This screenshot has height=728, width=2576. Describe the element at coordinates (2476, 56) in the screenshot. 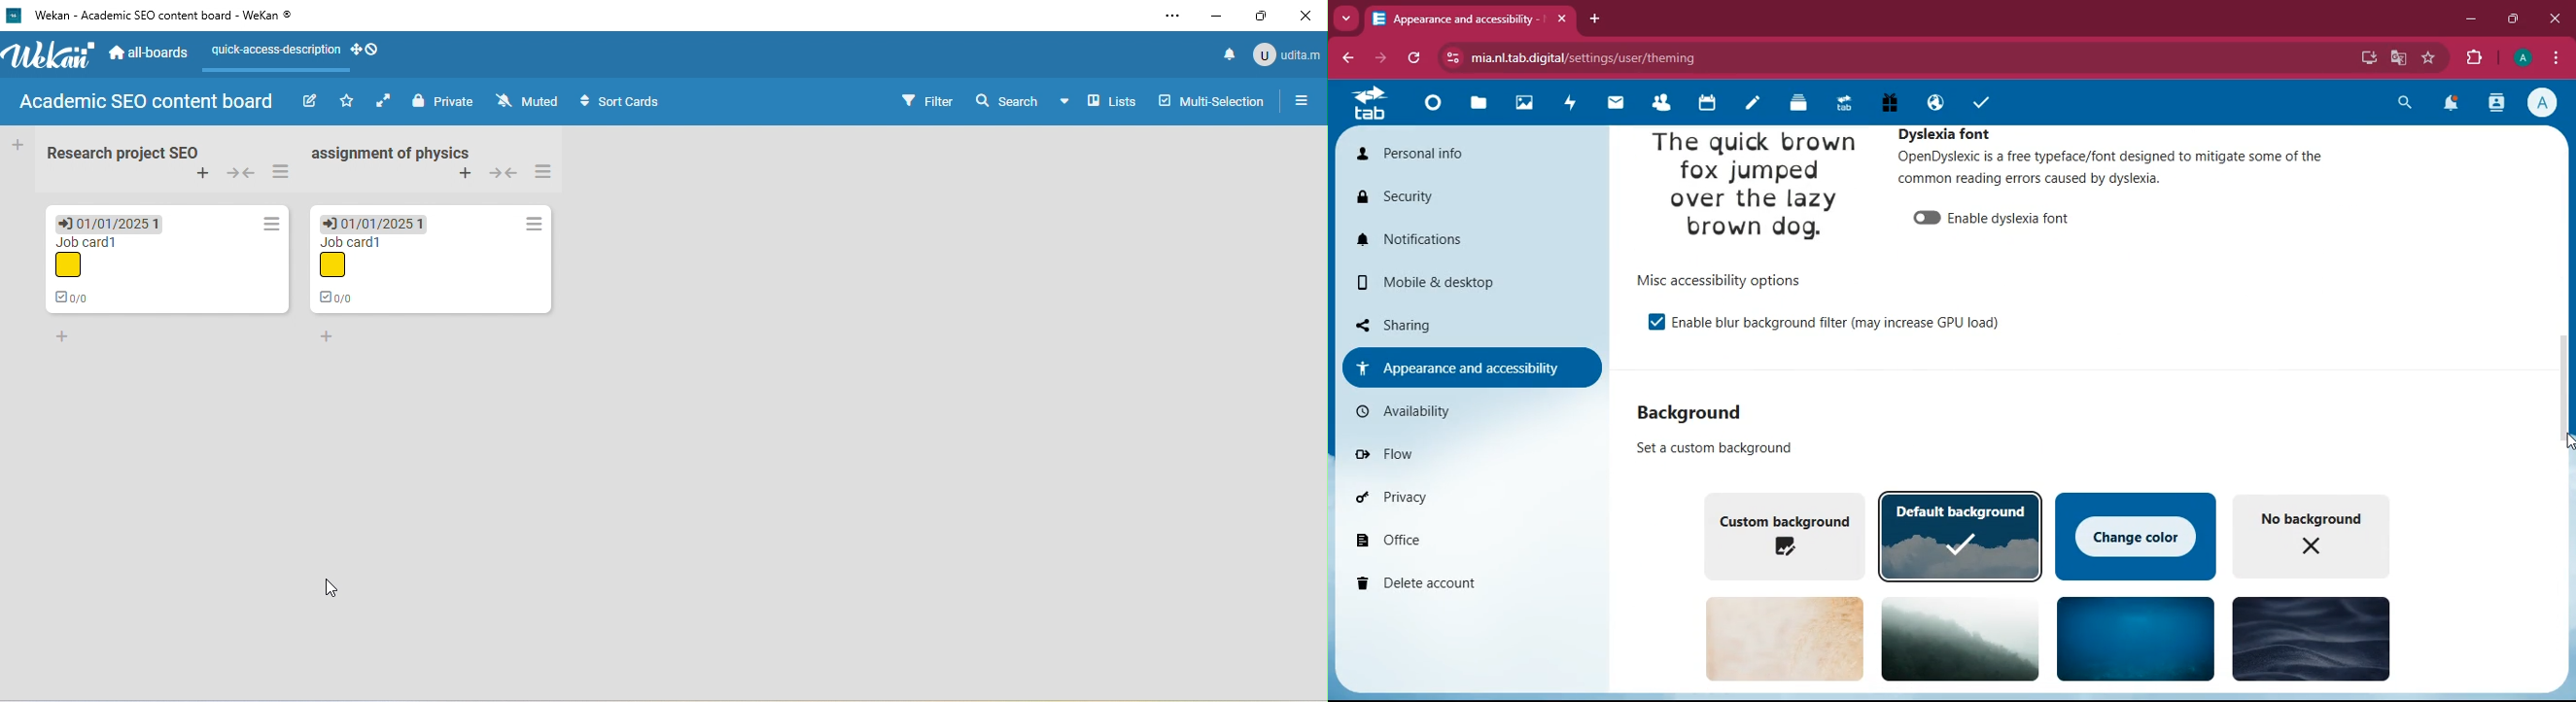

I see `extensions` at that location.